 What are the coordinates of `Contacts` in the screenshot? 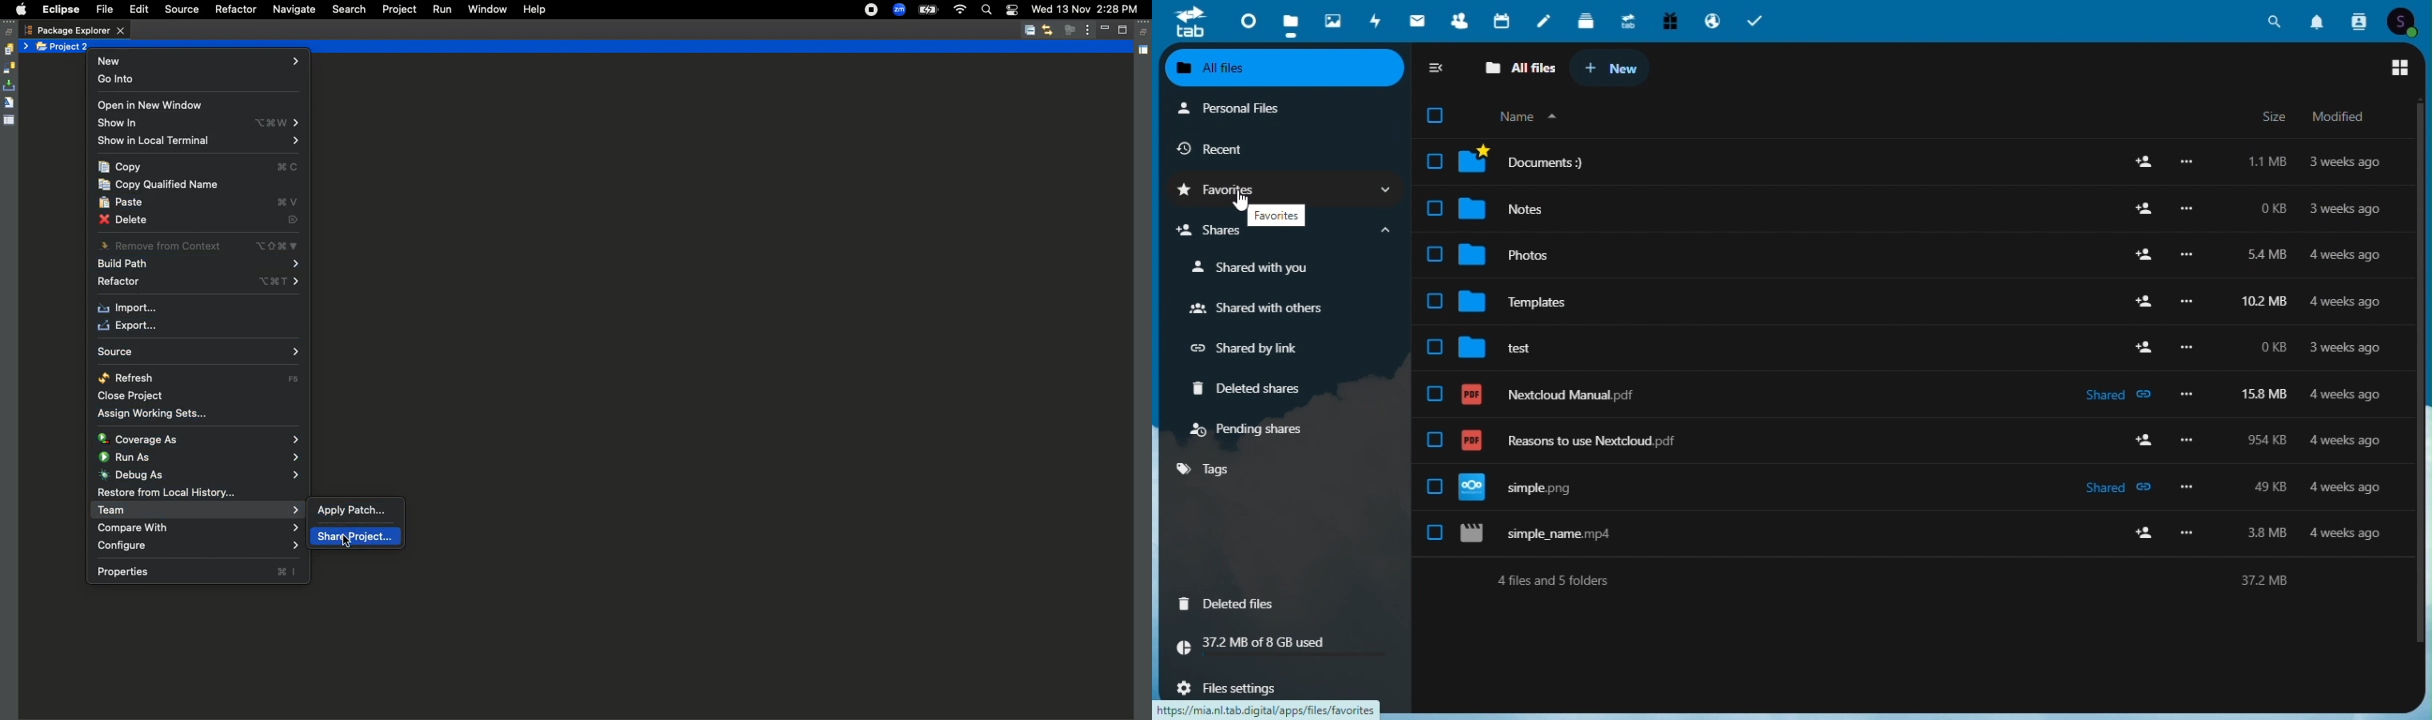 It's located at (1460, 18).